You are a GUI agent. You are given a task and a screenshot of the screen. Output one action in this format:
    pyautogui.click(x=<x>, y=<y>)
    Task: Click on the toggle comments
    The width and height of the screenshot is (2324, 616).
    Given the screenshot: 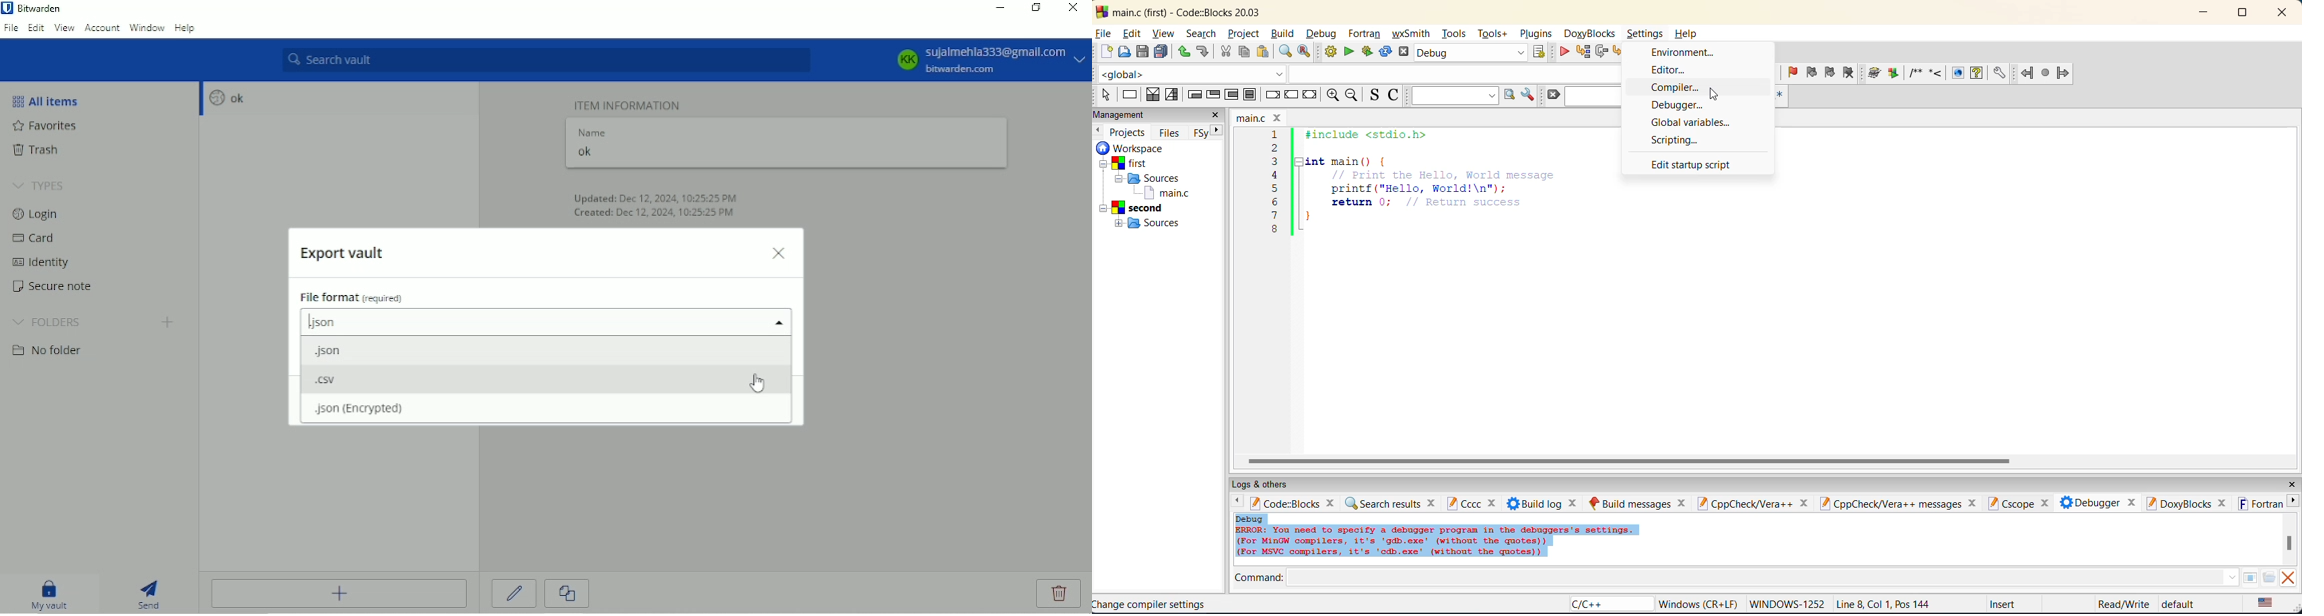 What is the action you would take?
    pyautogui.click(x=1395, y=97)
    